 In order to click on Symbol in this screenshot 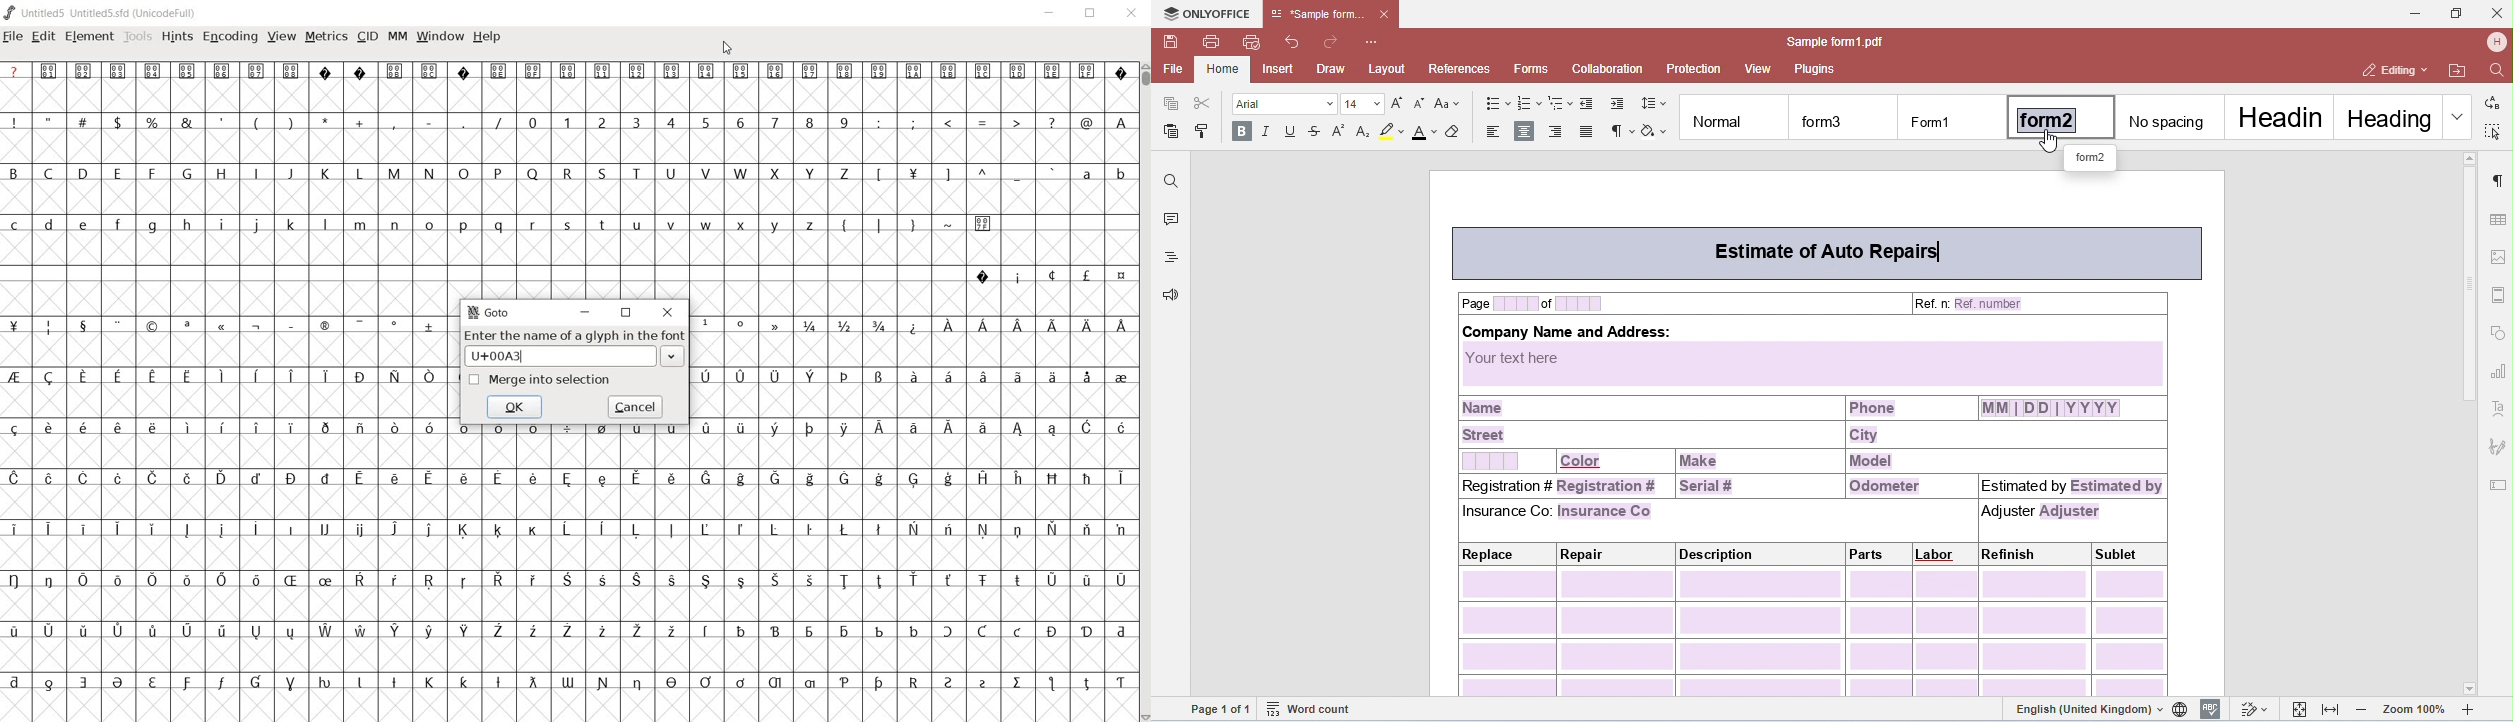, I will do `click(602, 632)`.